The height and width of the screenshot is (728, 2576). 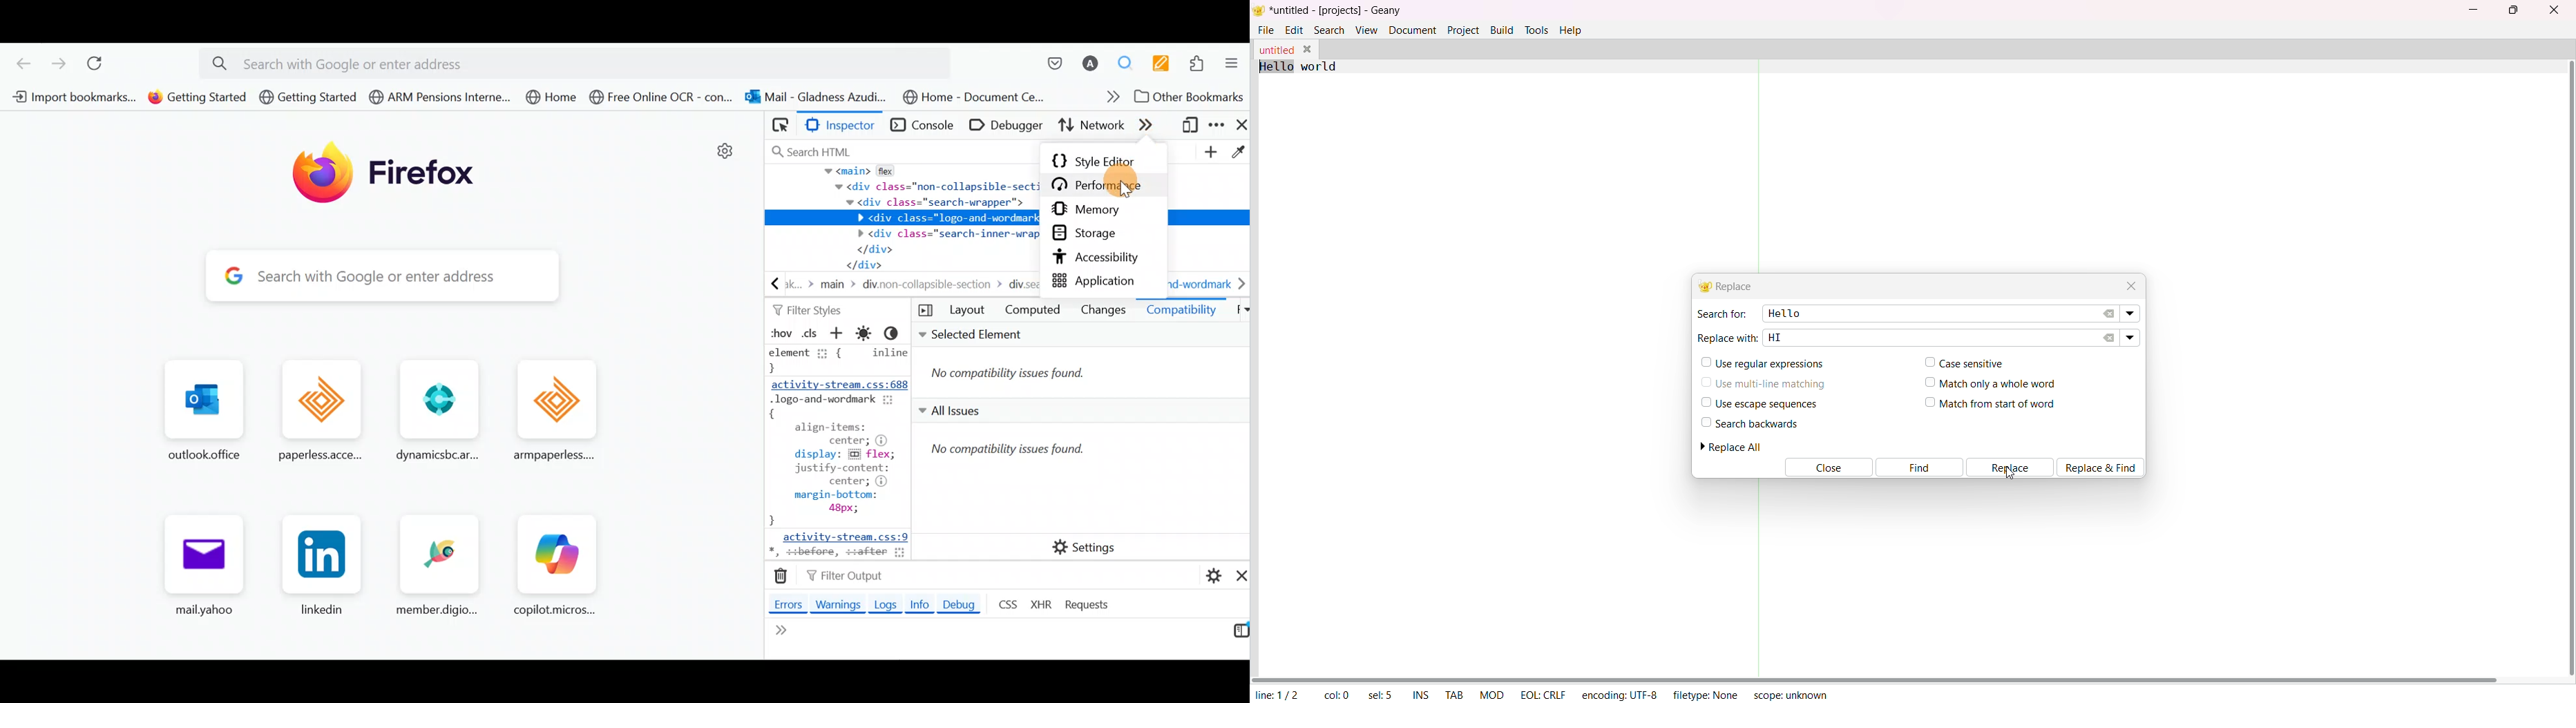 I want to click on Separator, so click(x=1758, y=578).